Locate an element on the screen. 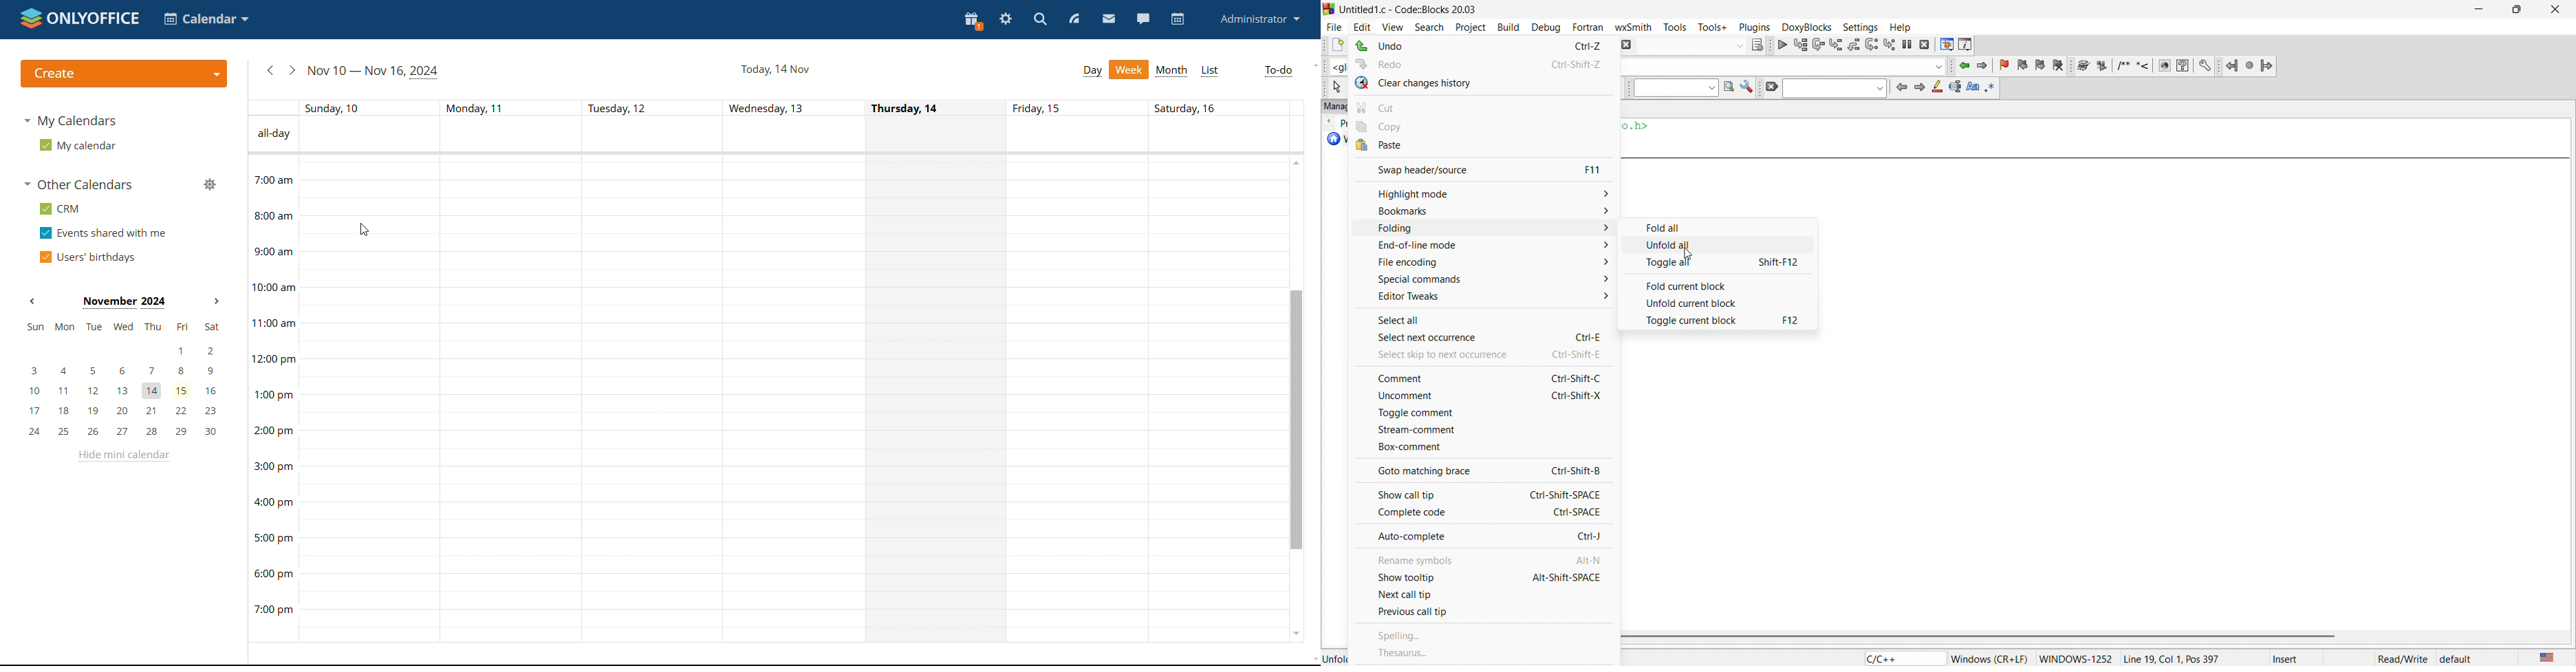 The height and width of the screenshot is (672, 2576). current month is located at coordinates (122, 301).